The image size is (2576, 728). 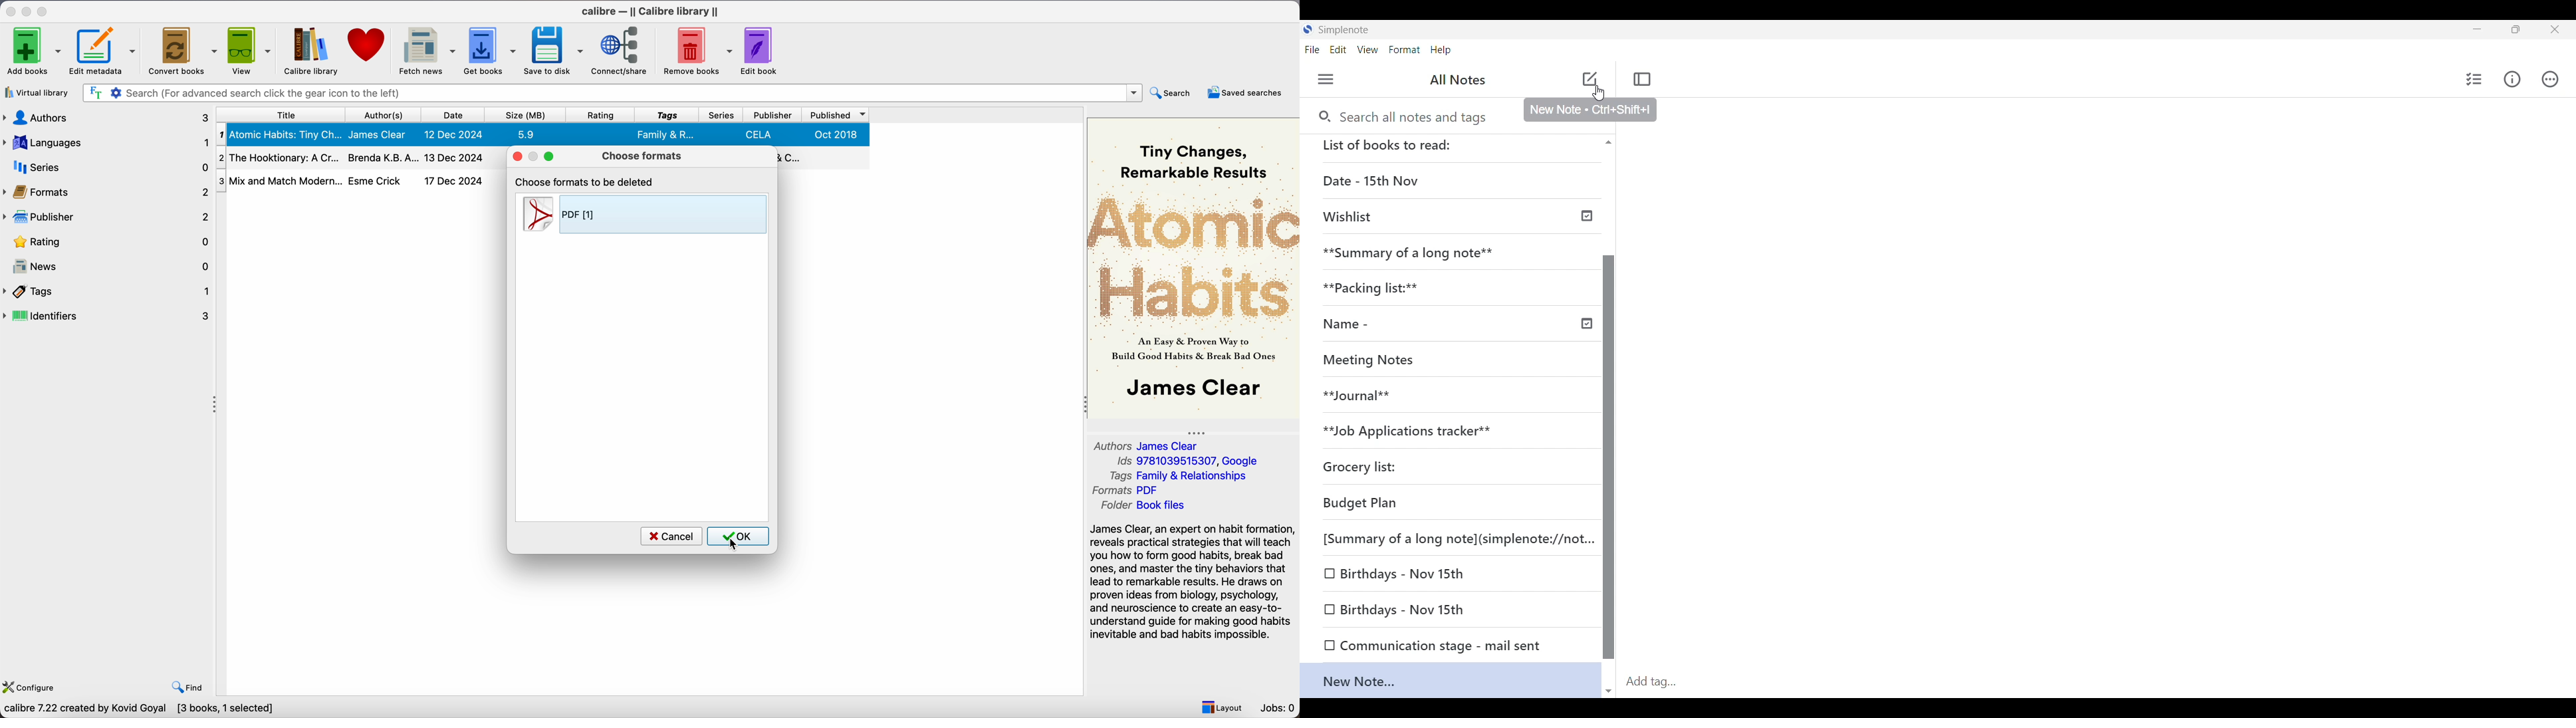 What do you see at coordinates (2560, 29) in the screenshot?
I see `Close` at bounding box center [2560, 29].